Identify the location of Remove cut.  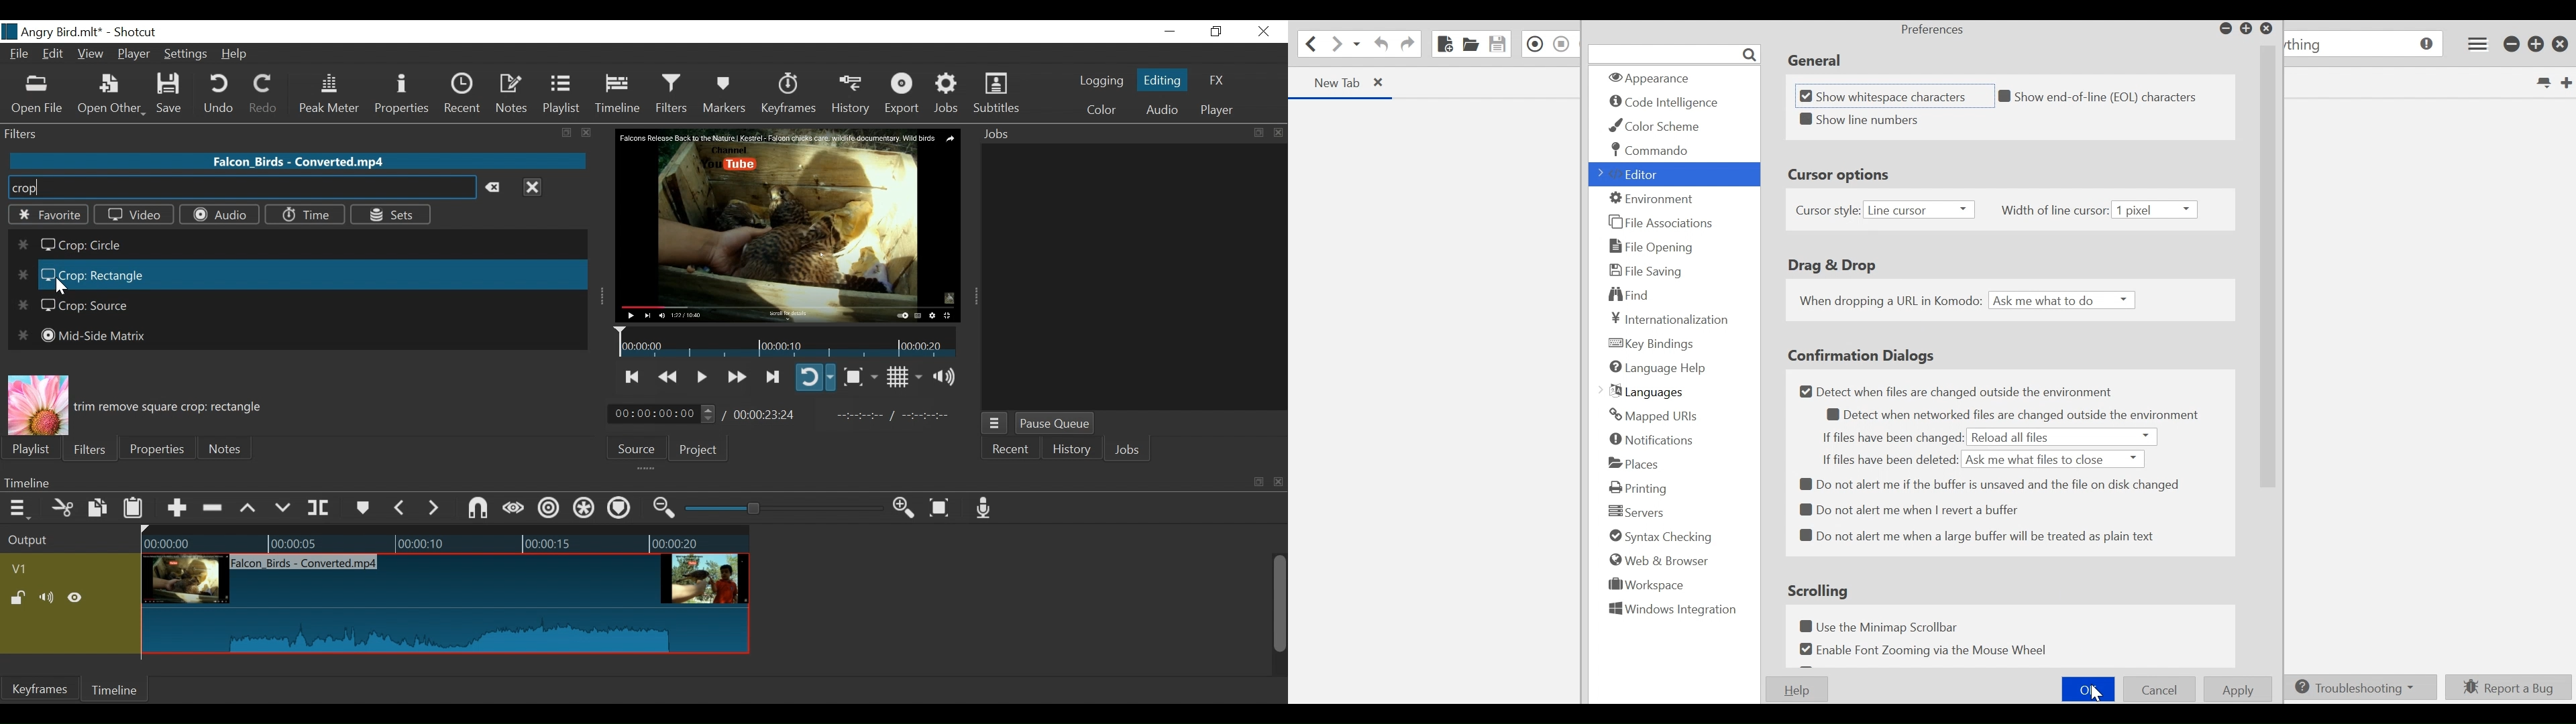
(214, 509).